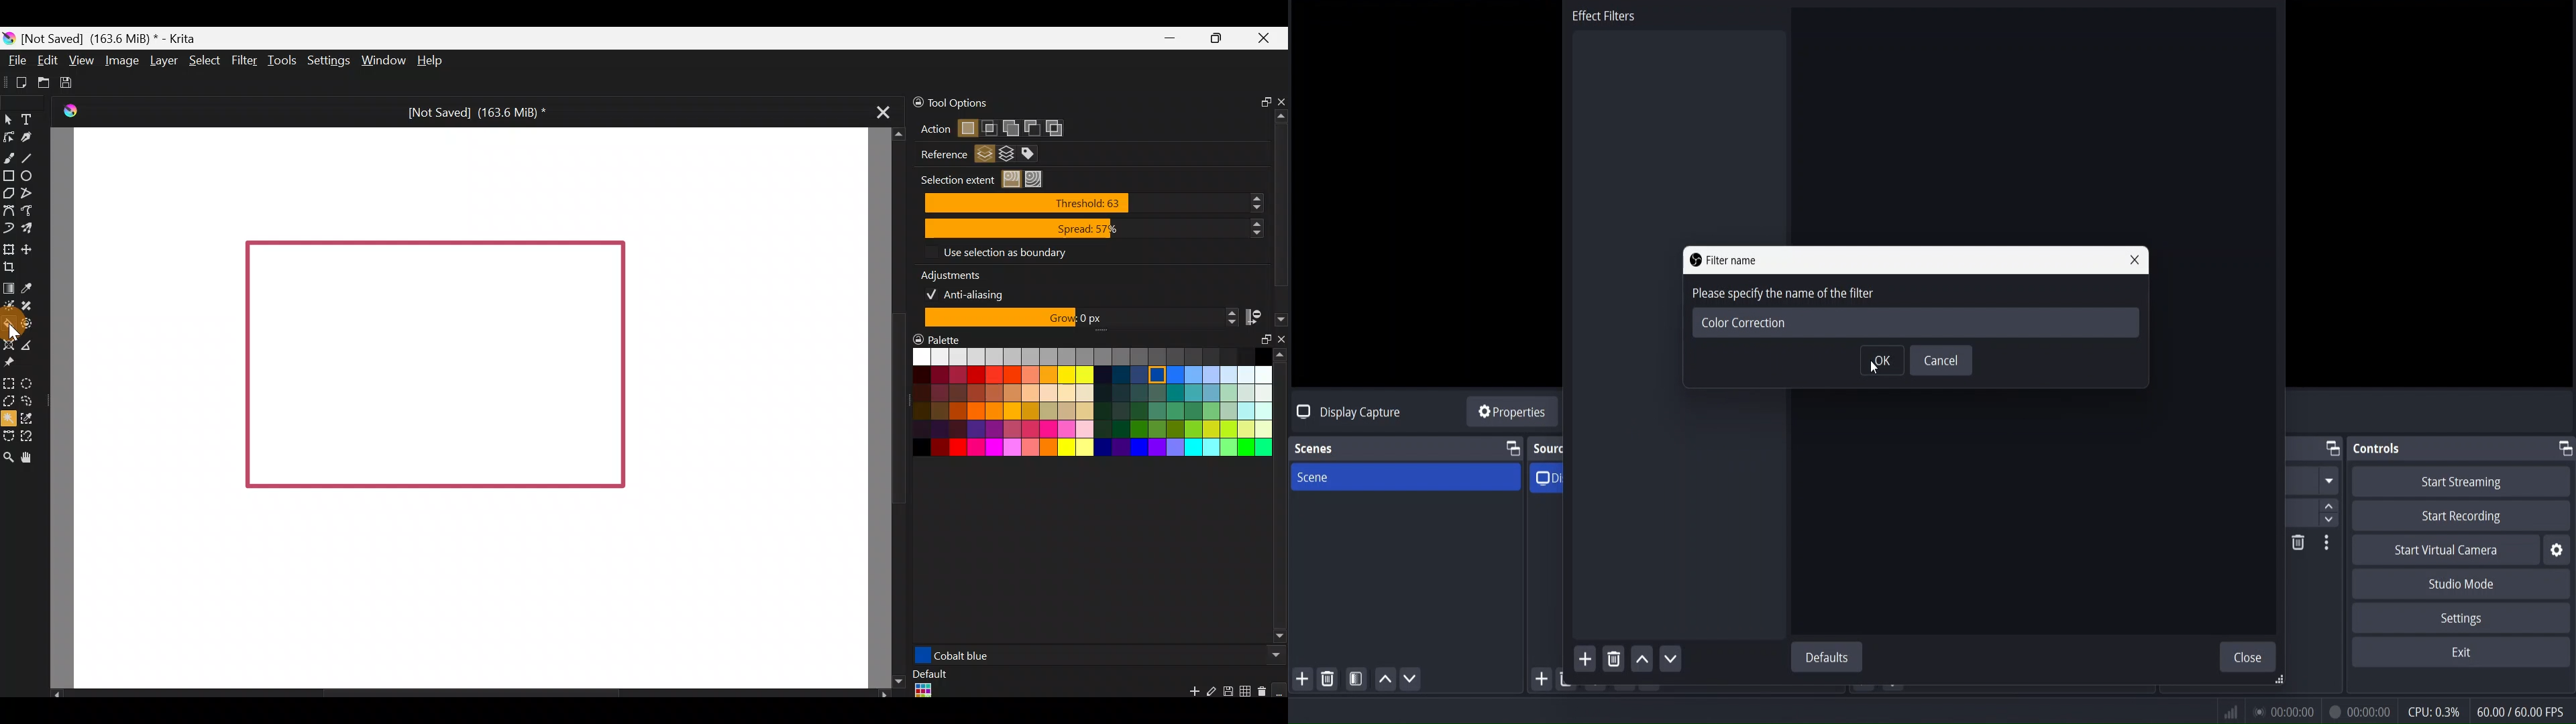 Image resolution: width=2576 pixels, height=728 pixels. What do you see at coordinates (1314, 449) in the screenshot?
I see `scenes` at bounding box center [1314, 449].